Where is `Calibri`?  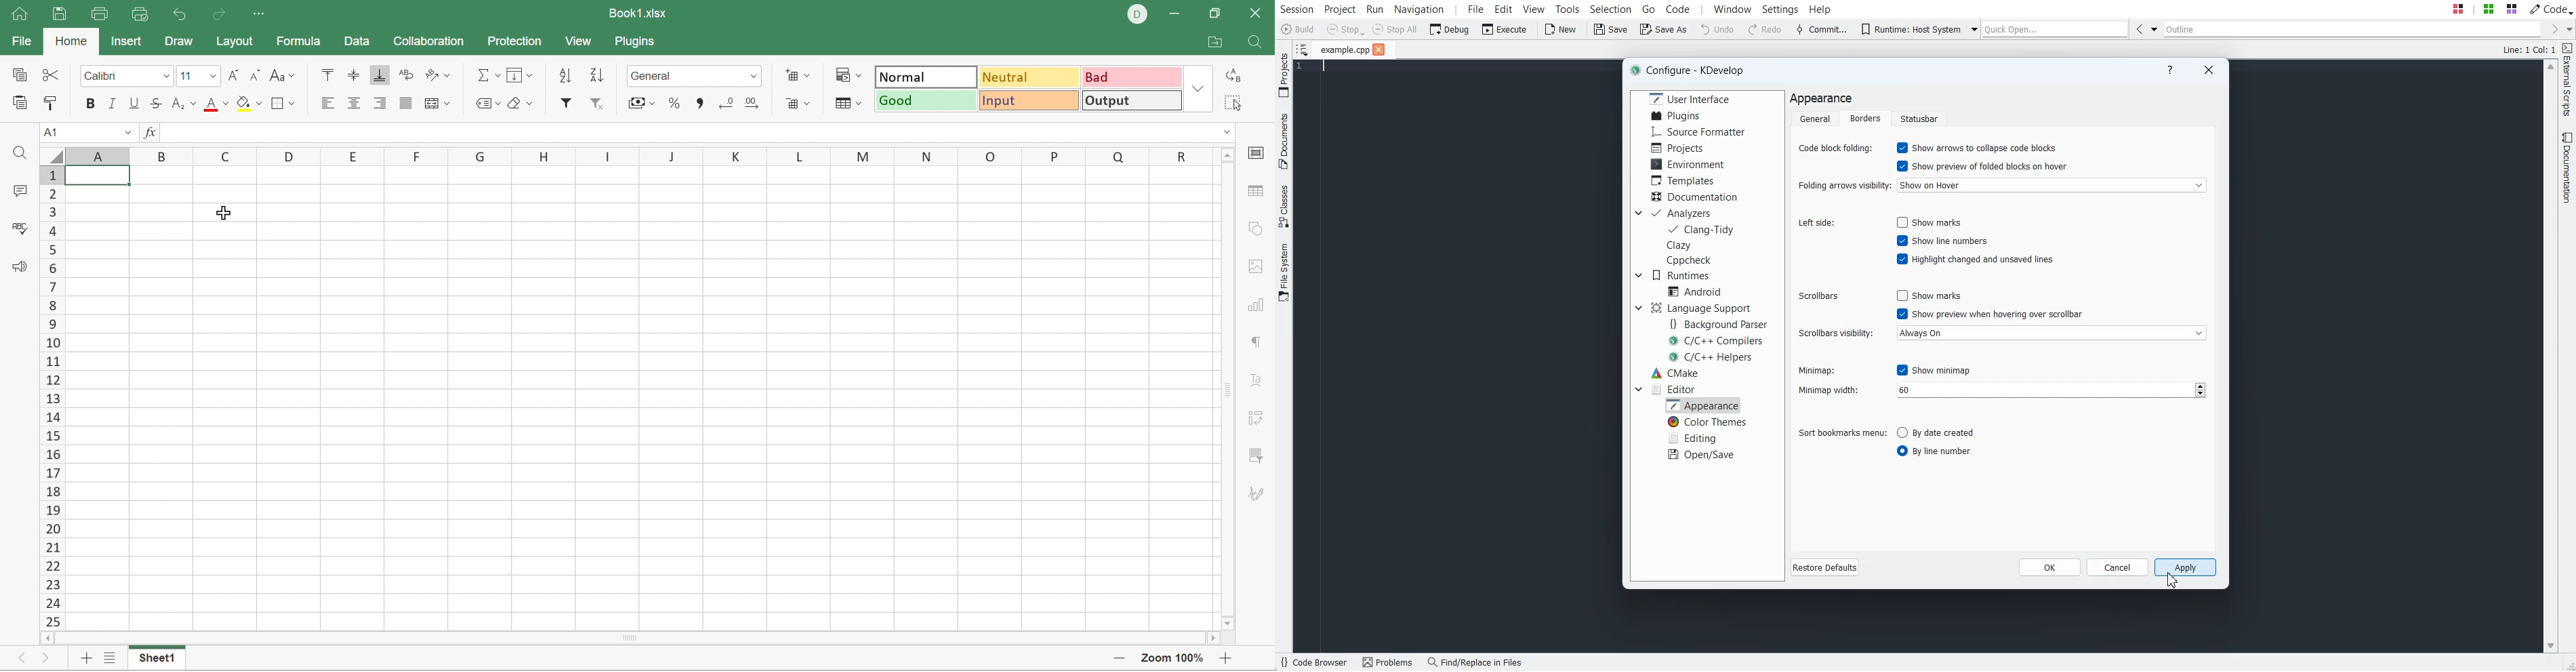
Calibri is located at coordinates (104, 76).